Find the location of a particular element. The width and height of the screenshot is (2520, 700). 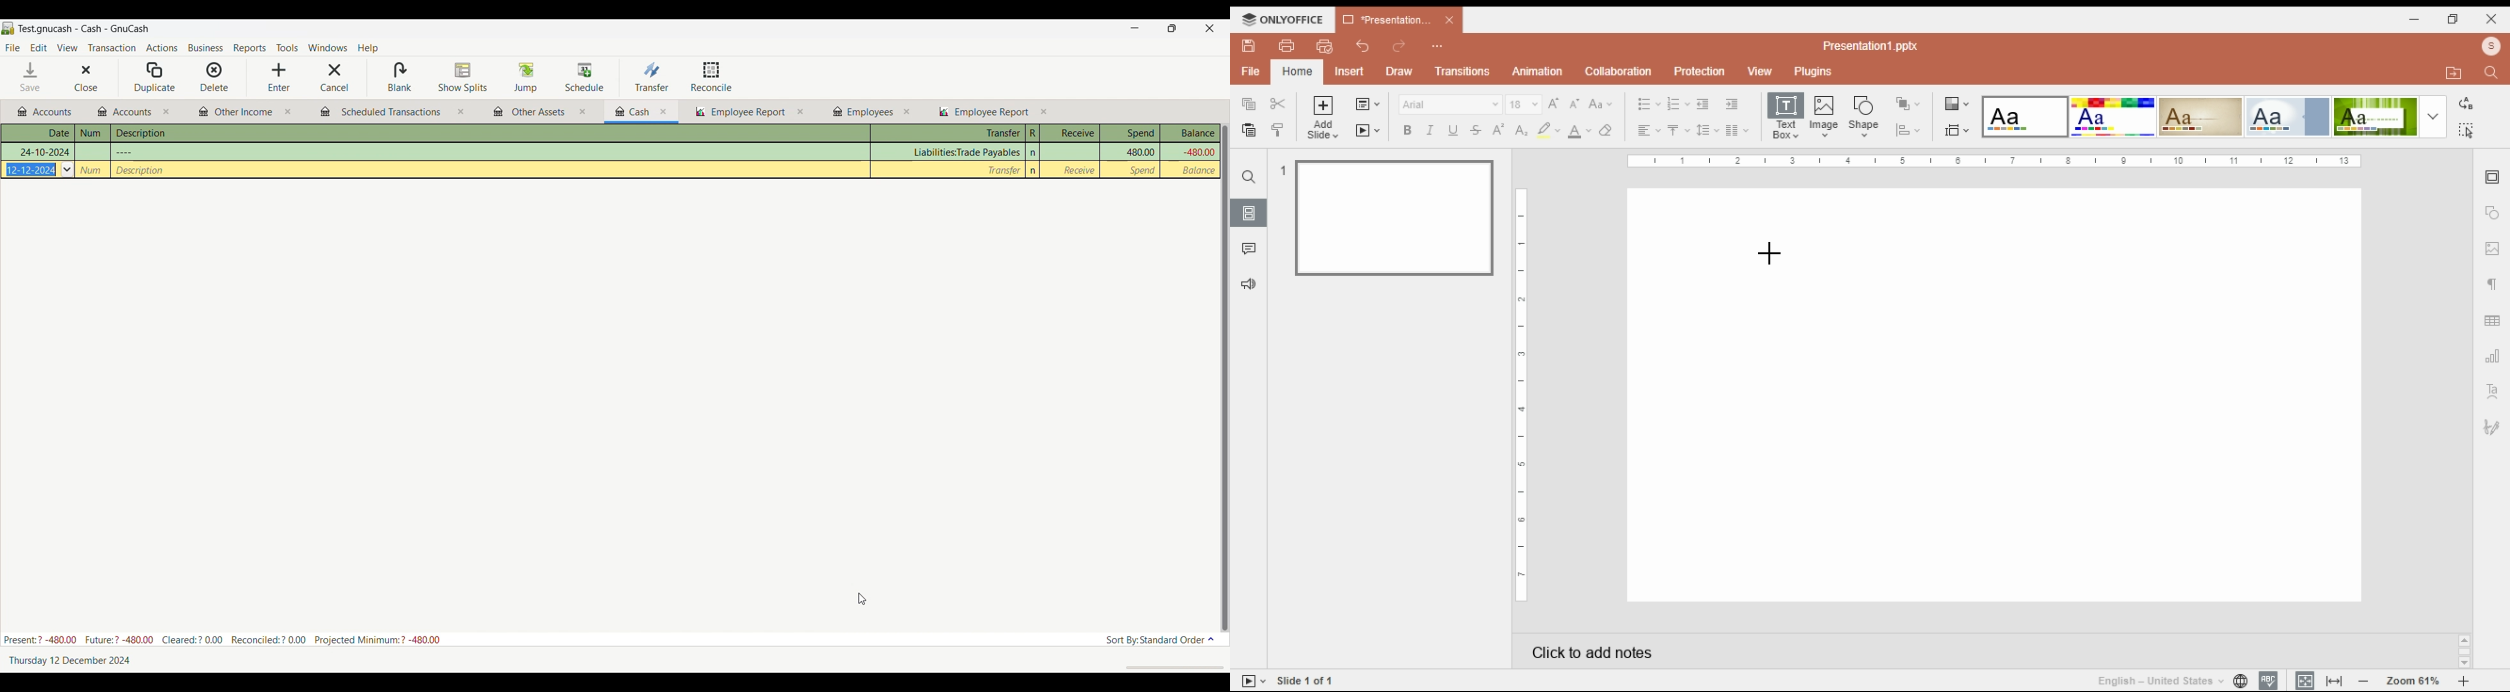

chart settings is located at coordinates (2493, 359).